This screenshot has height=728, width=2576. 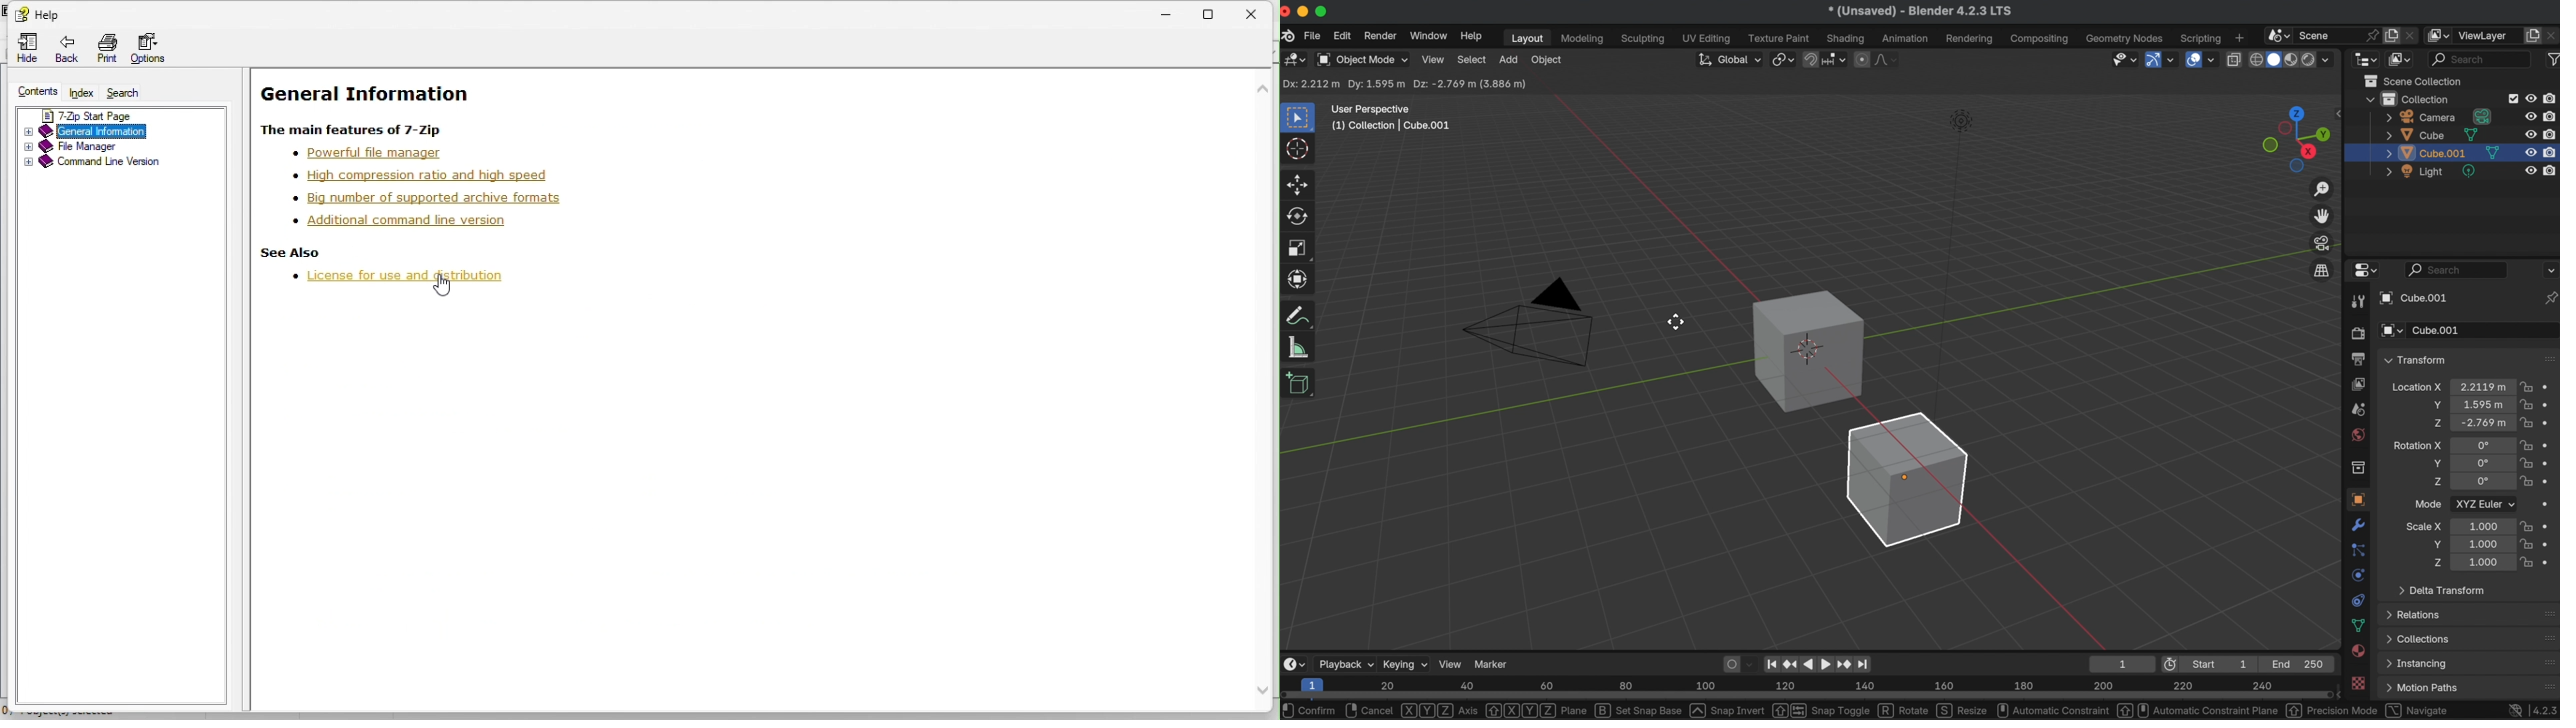 I want to click on help, so click(x=37, y=12).